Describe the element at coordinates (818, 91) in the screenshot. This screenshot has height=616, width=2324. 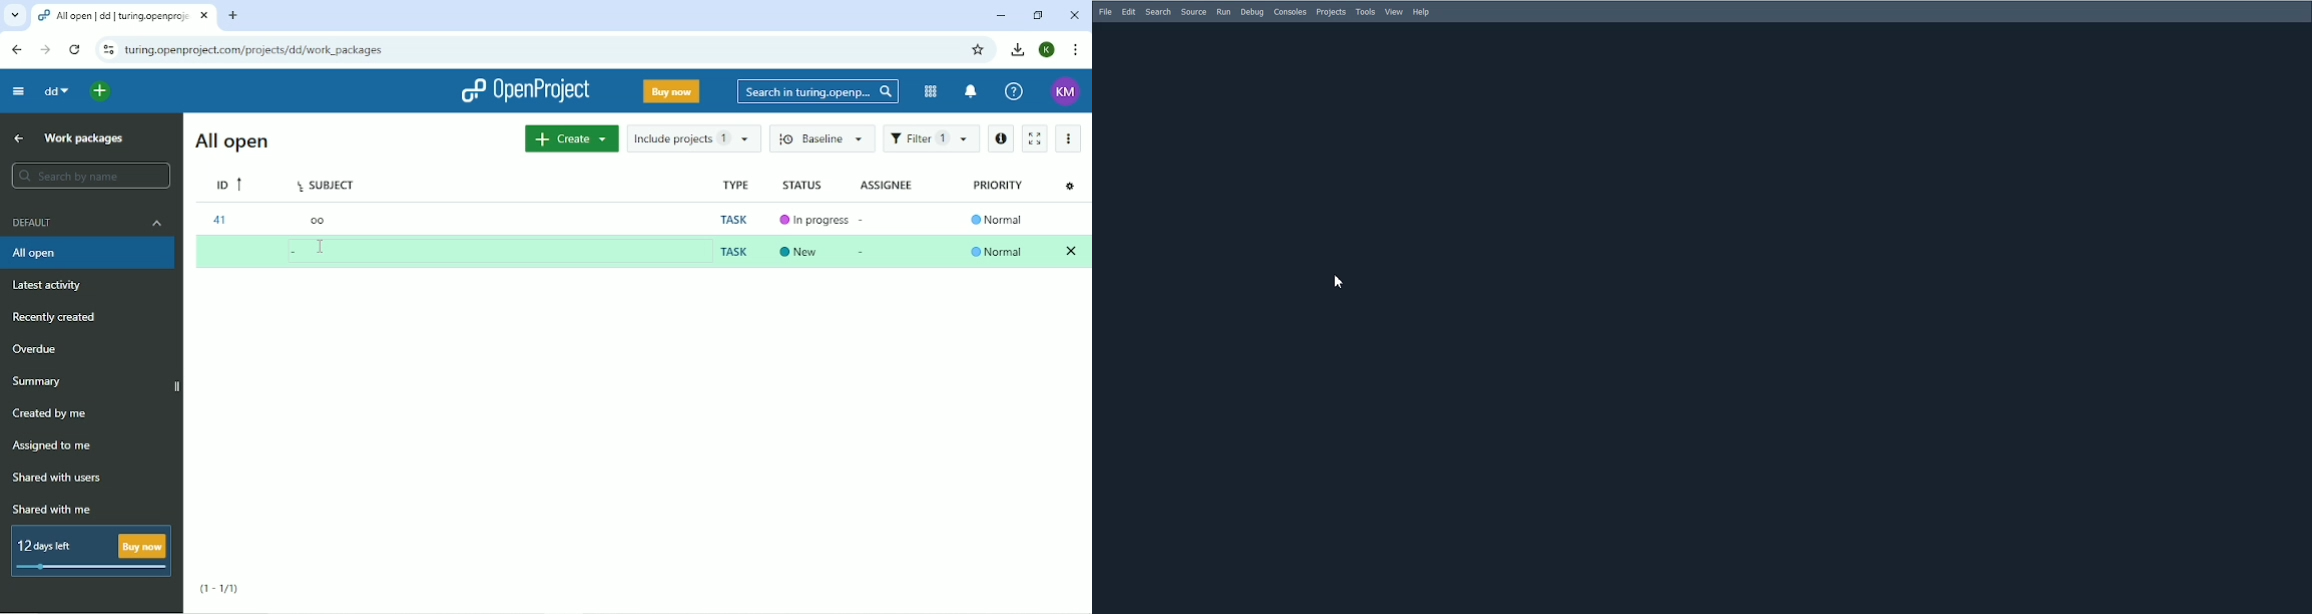
I see `Search` at that location.